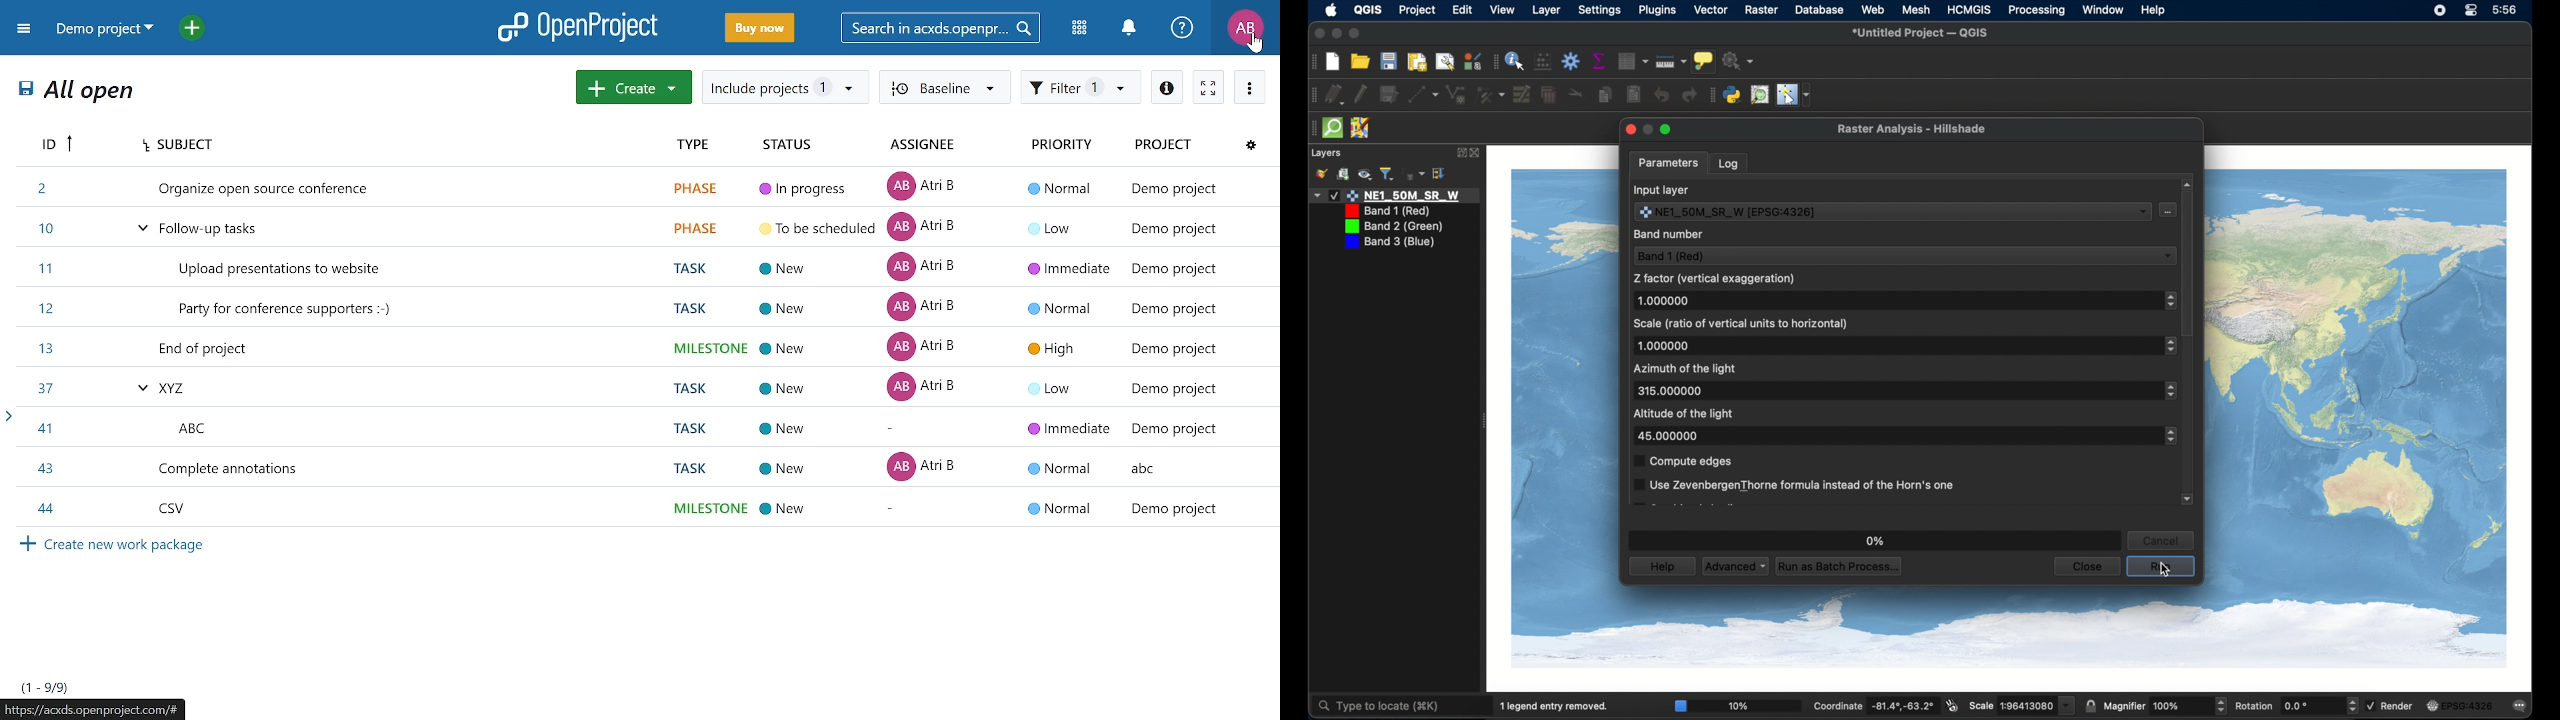 Image resolution: width=2576 pixels, height=728 pixels. What do you see at coordinates (1671, 437) in the screenshot?
I see `45.000000` at bounding box center [1671, 437].